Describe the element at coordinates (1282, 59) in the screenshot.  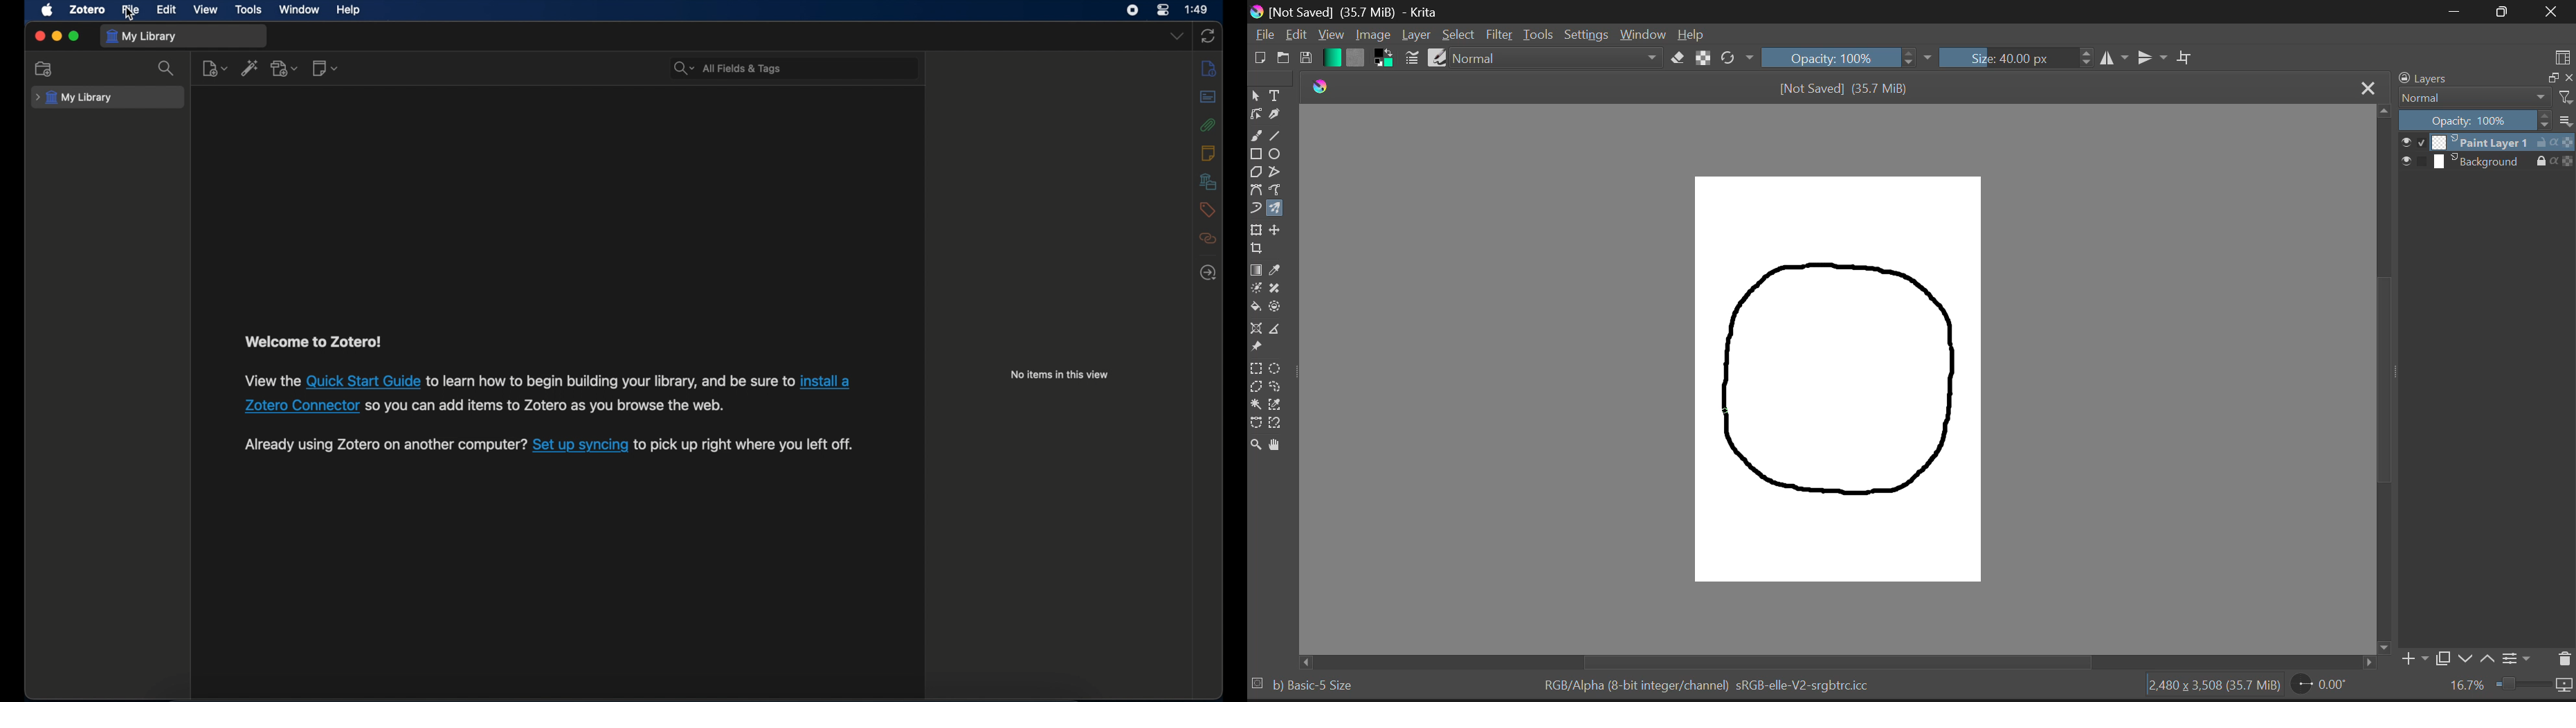
I see `Open` at that location.